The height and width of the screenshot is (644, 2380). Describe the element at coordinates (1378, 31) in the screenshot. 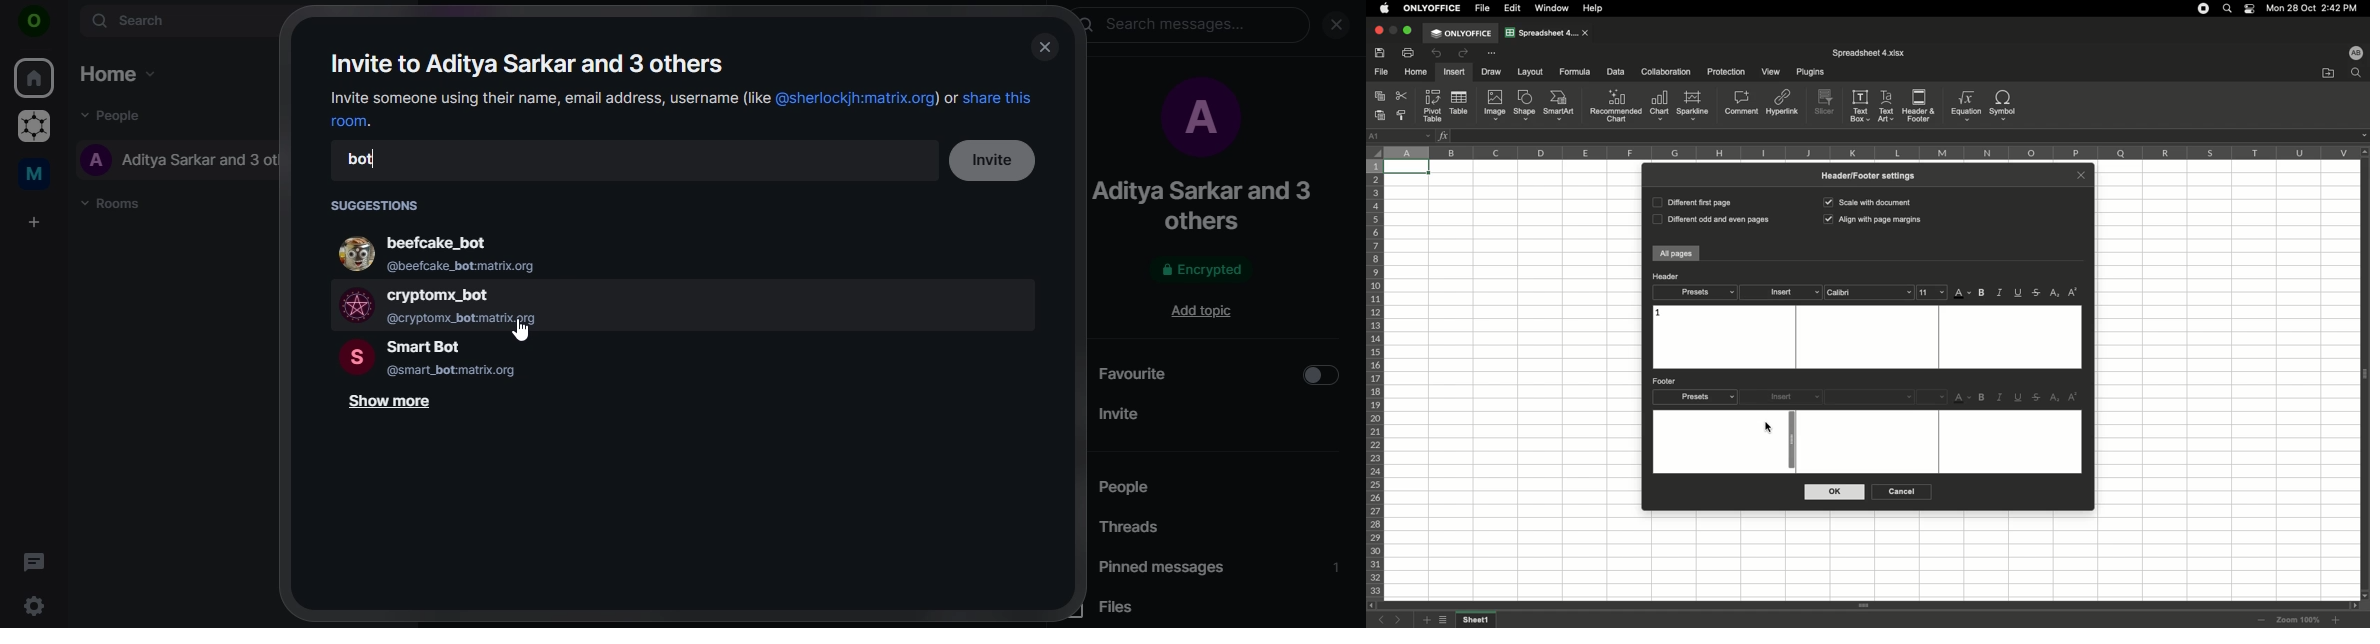

I see `Close` at that location.